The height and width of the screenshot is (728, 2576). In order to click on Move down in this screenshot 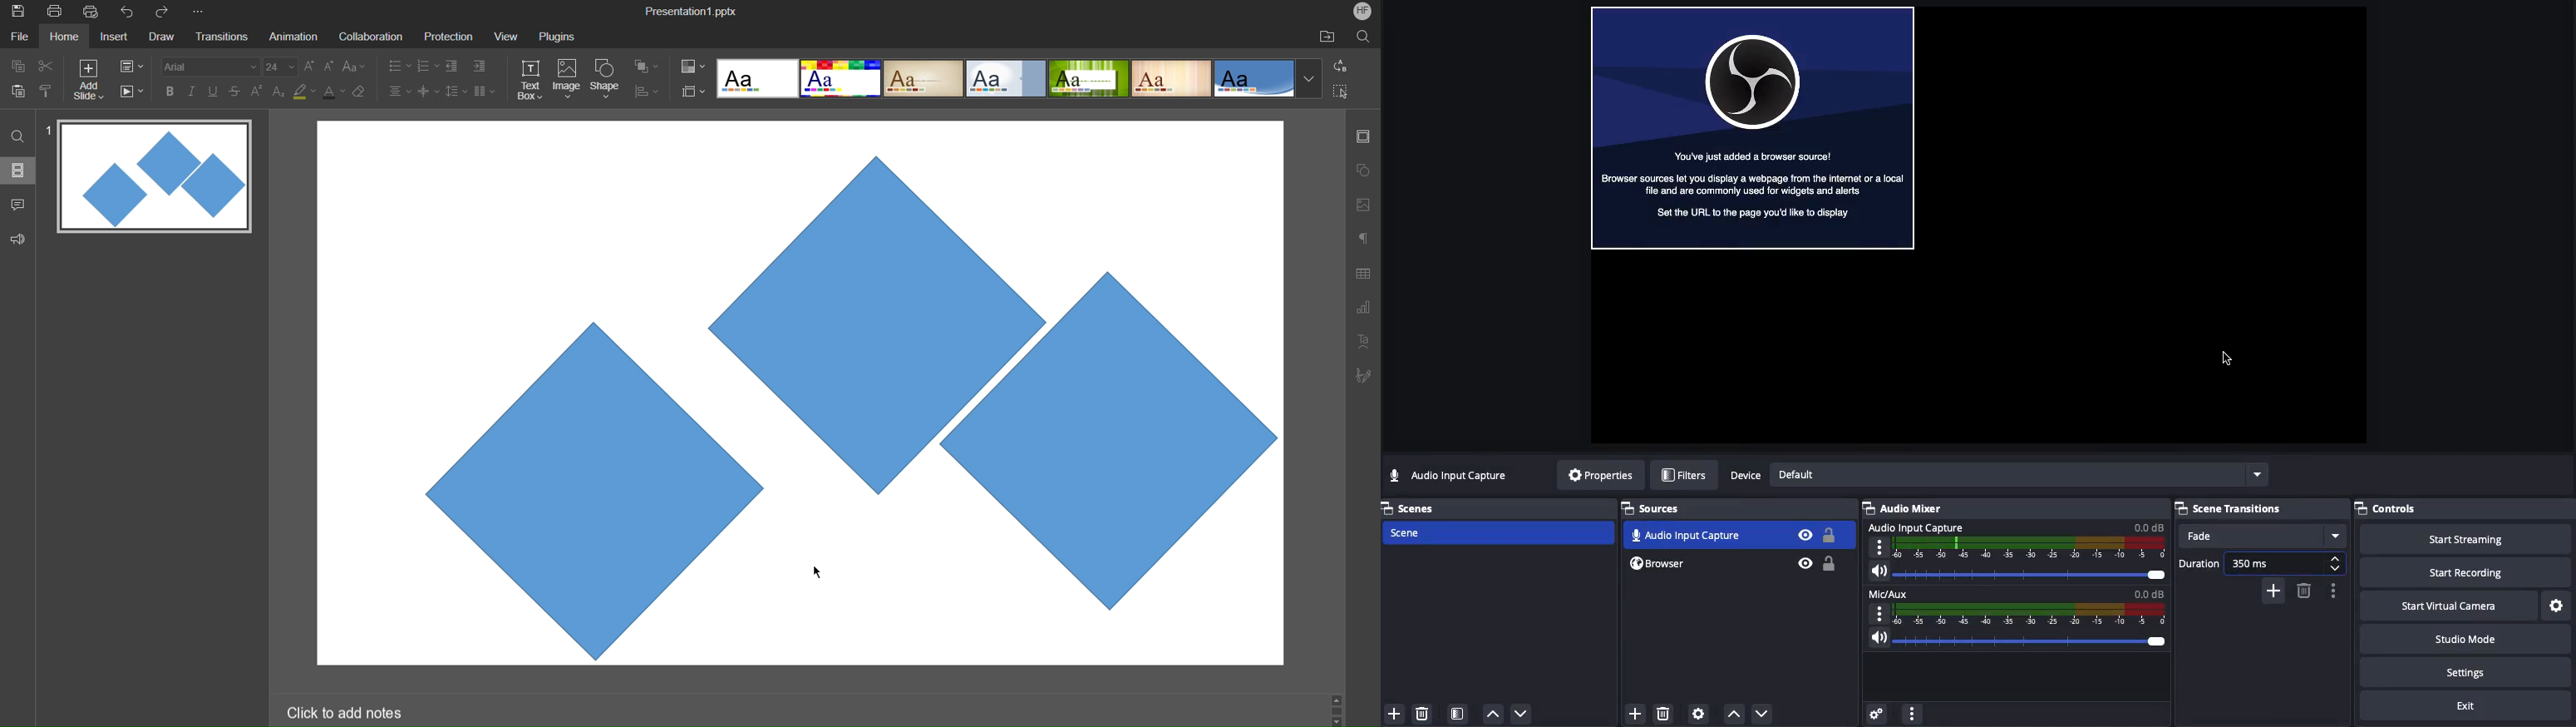, I will do `click(1761, 713)`.